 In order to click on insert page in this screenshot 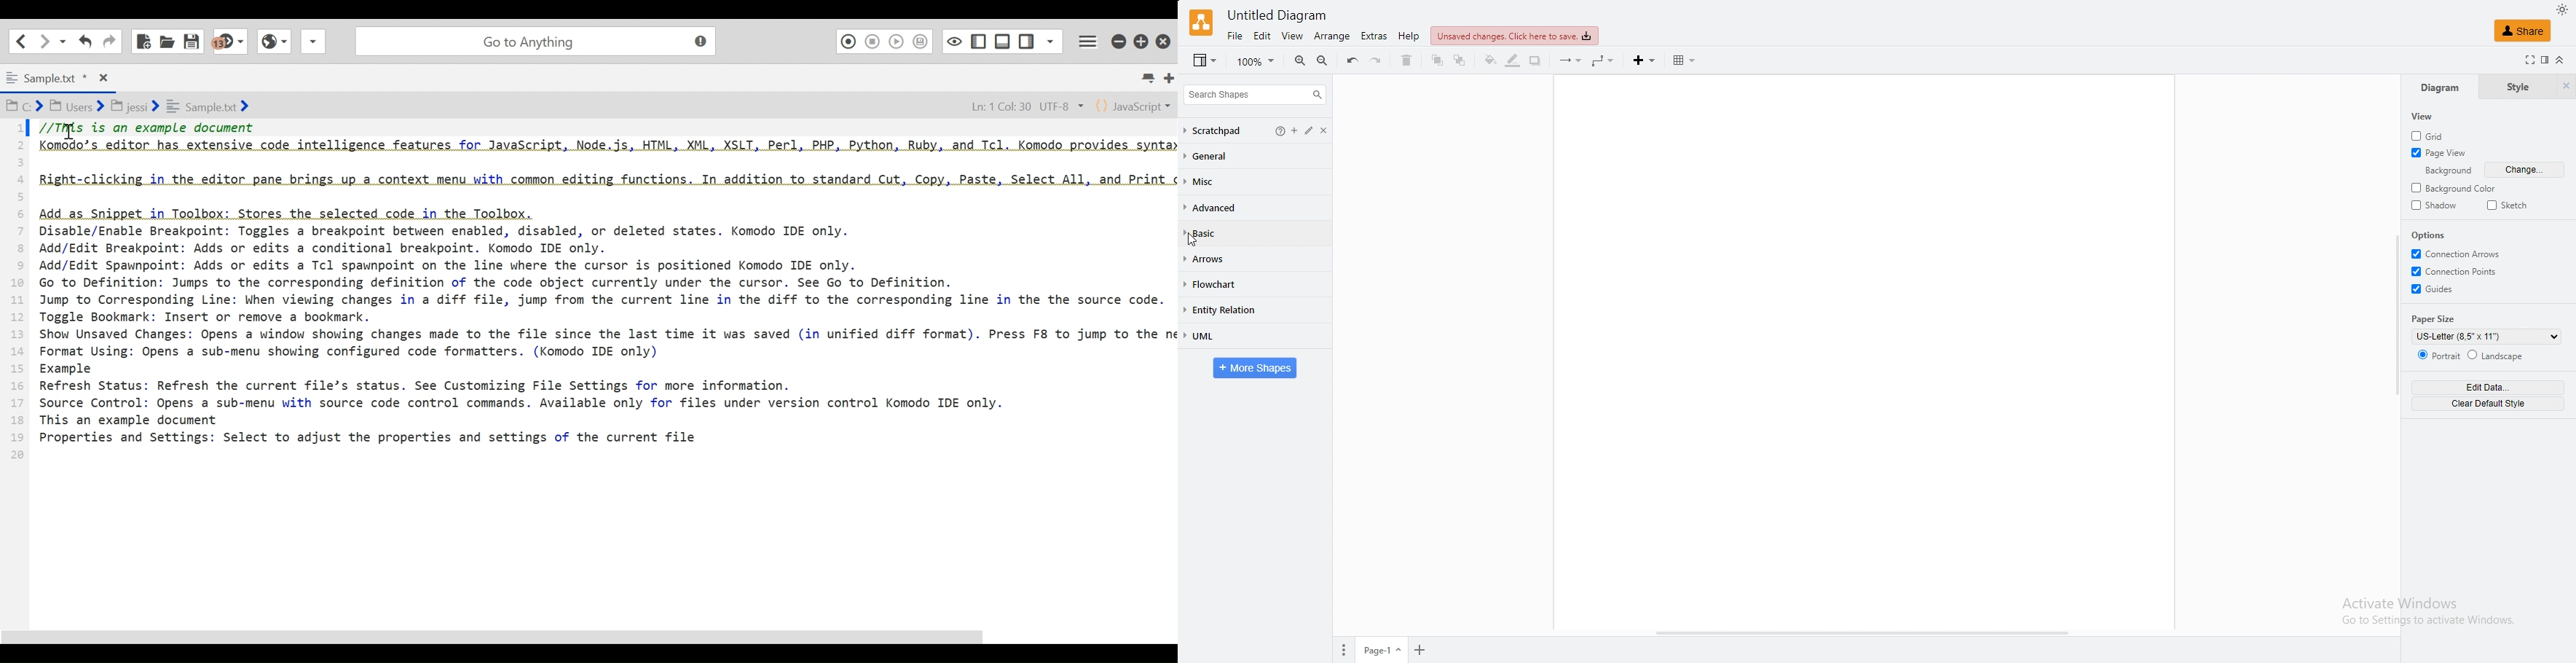, I will do `click(1419, 649)`.